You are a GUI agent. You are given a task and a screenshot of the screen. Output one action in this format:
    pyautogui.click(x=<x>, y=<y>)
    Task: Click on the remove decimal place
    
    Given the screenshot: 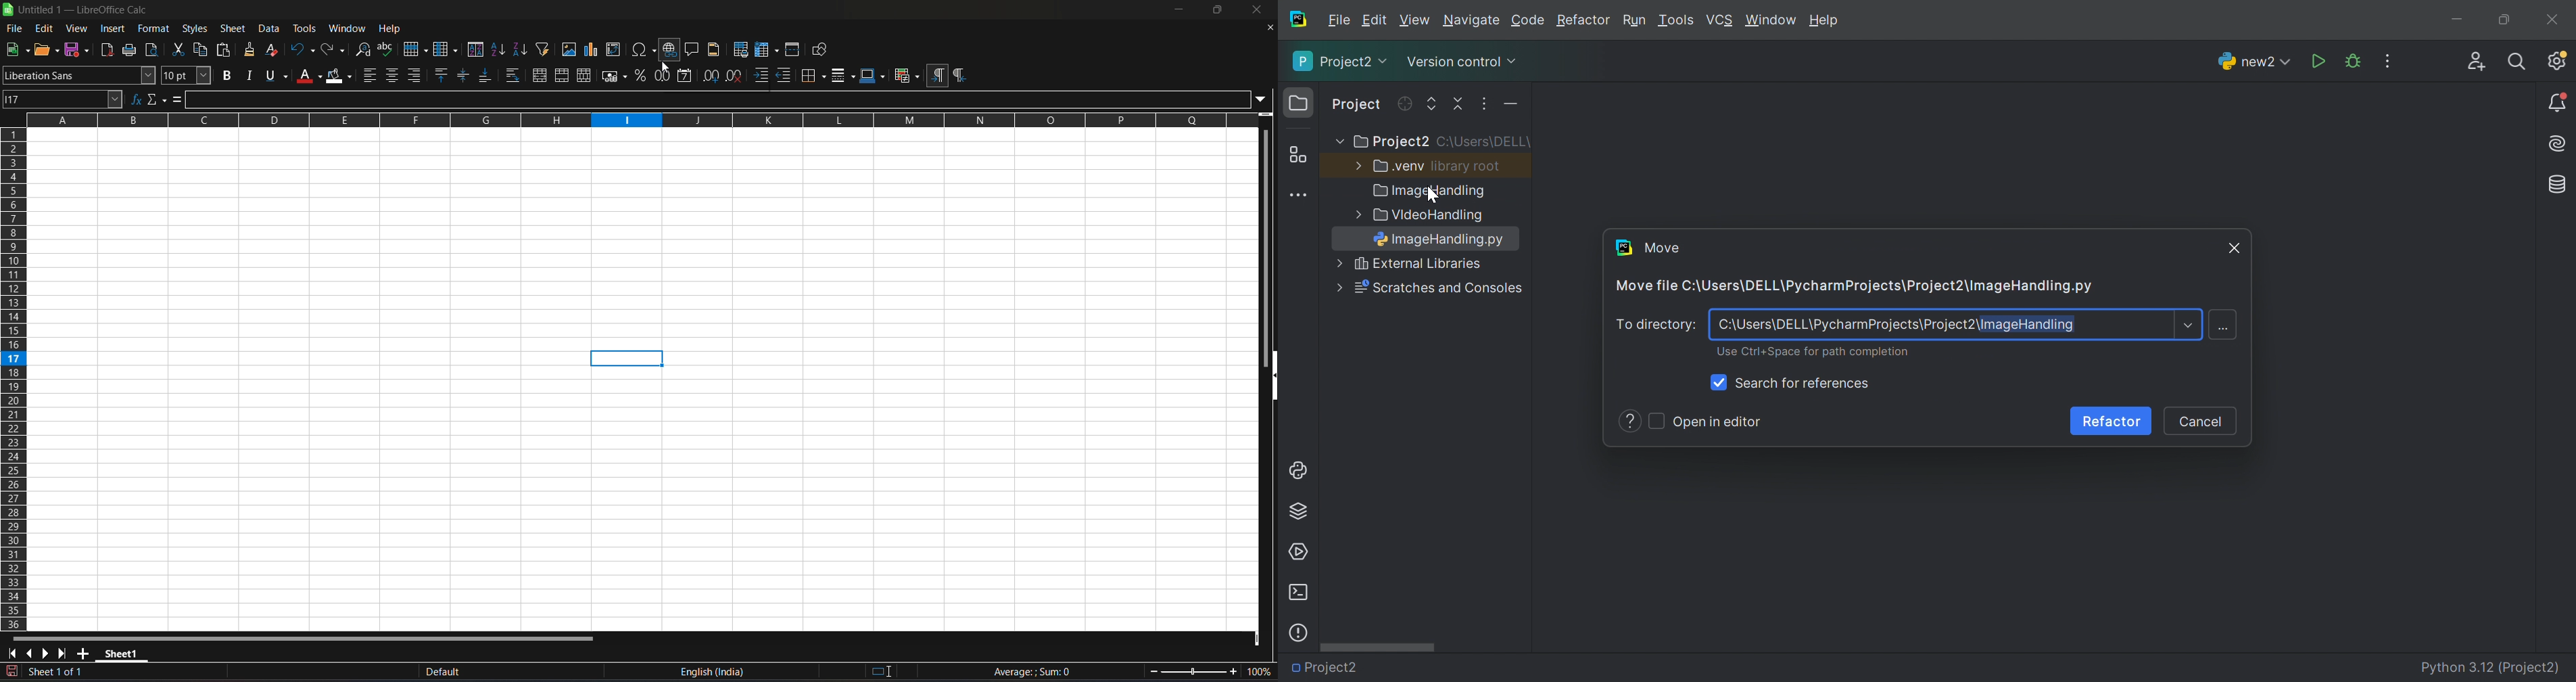 What is the action you would take?
    pyautogui.click(x=735, y=76)
    